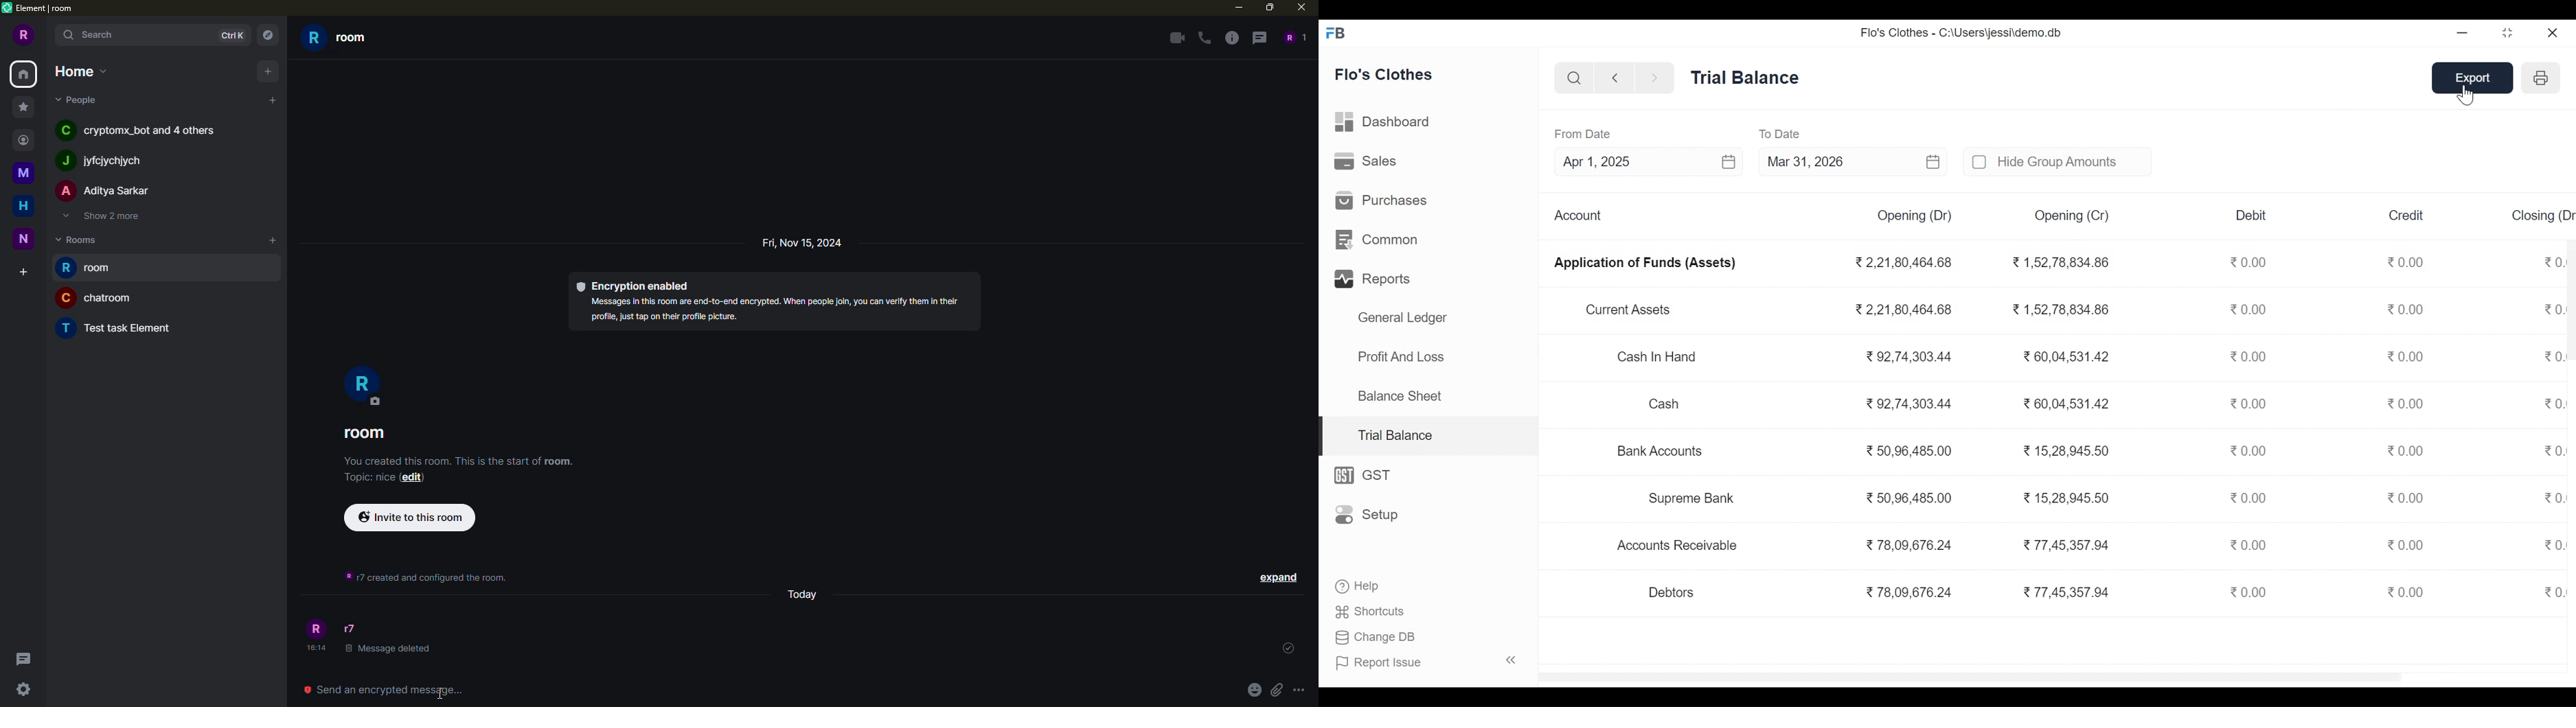  What do you see at coordinates (364, 388) in the screenshot?
I see `profile` at bounding box center [364, 388].